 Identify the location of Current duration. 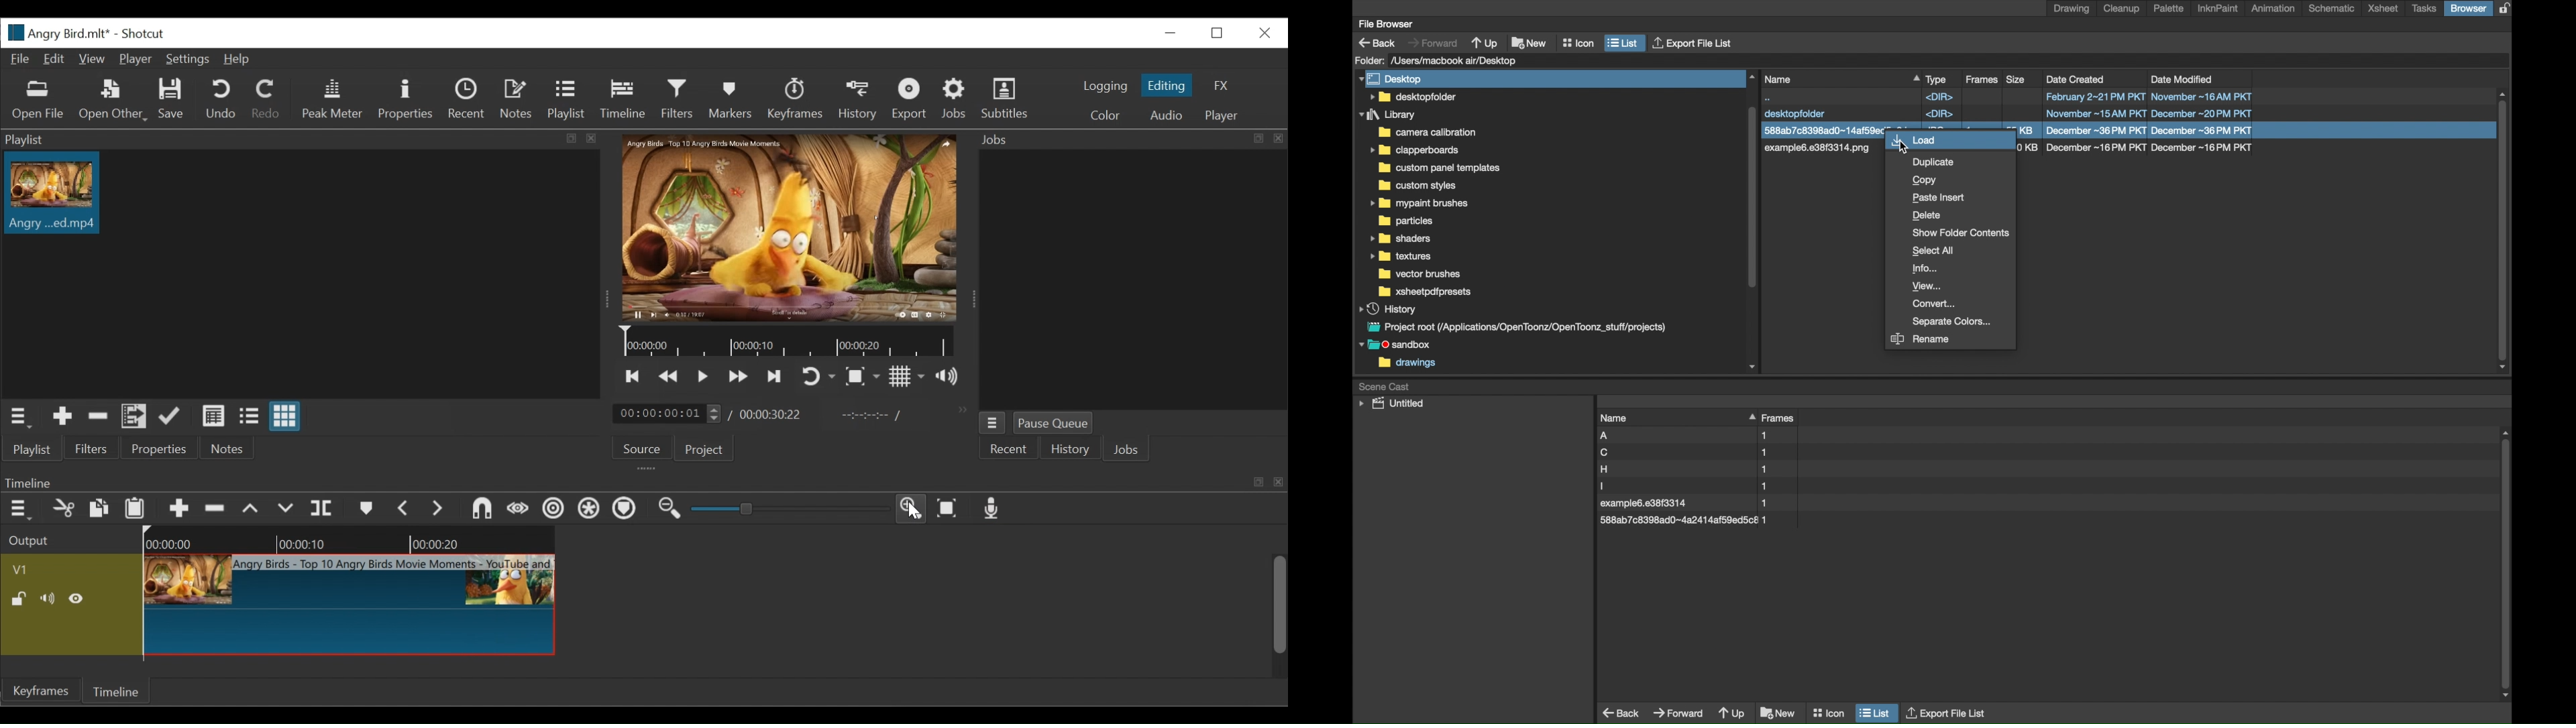
(670, 414).